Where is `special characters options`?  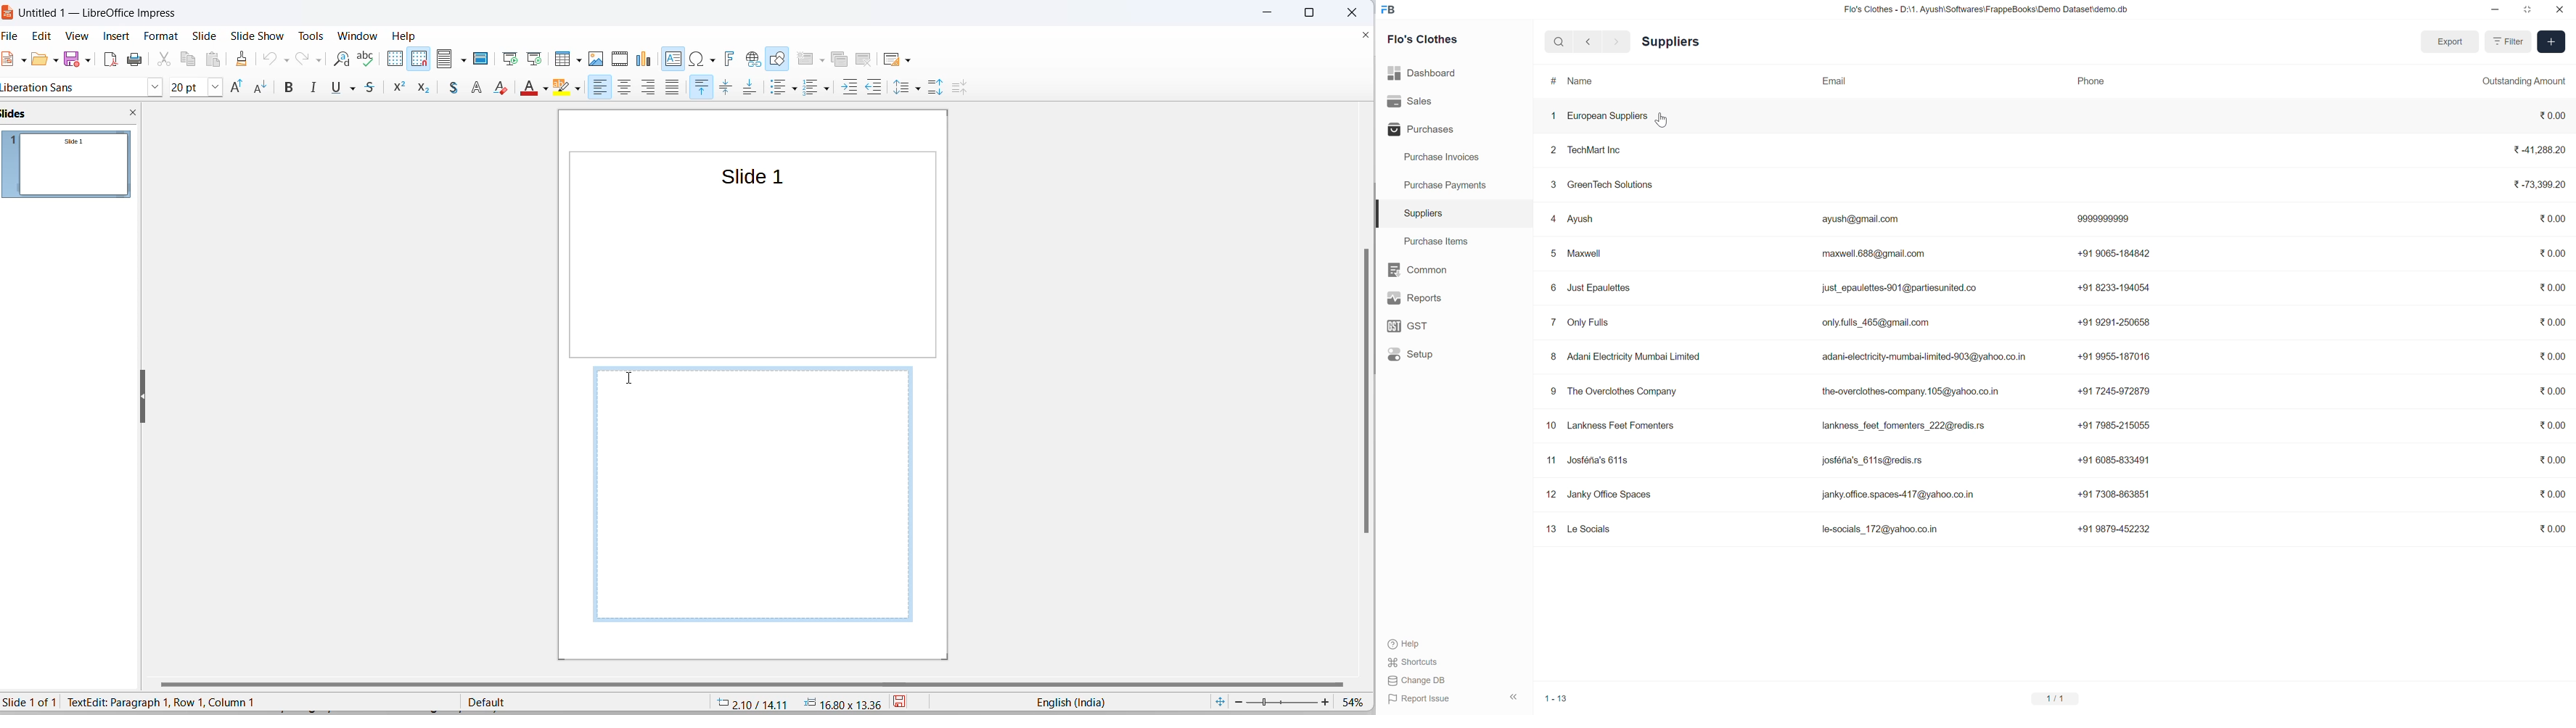 special characters options is located at coordinates (712, 58).